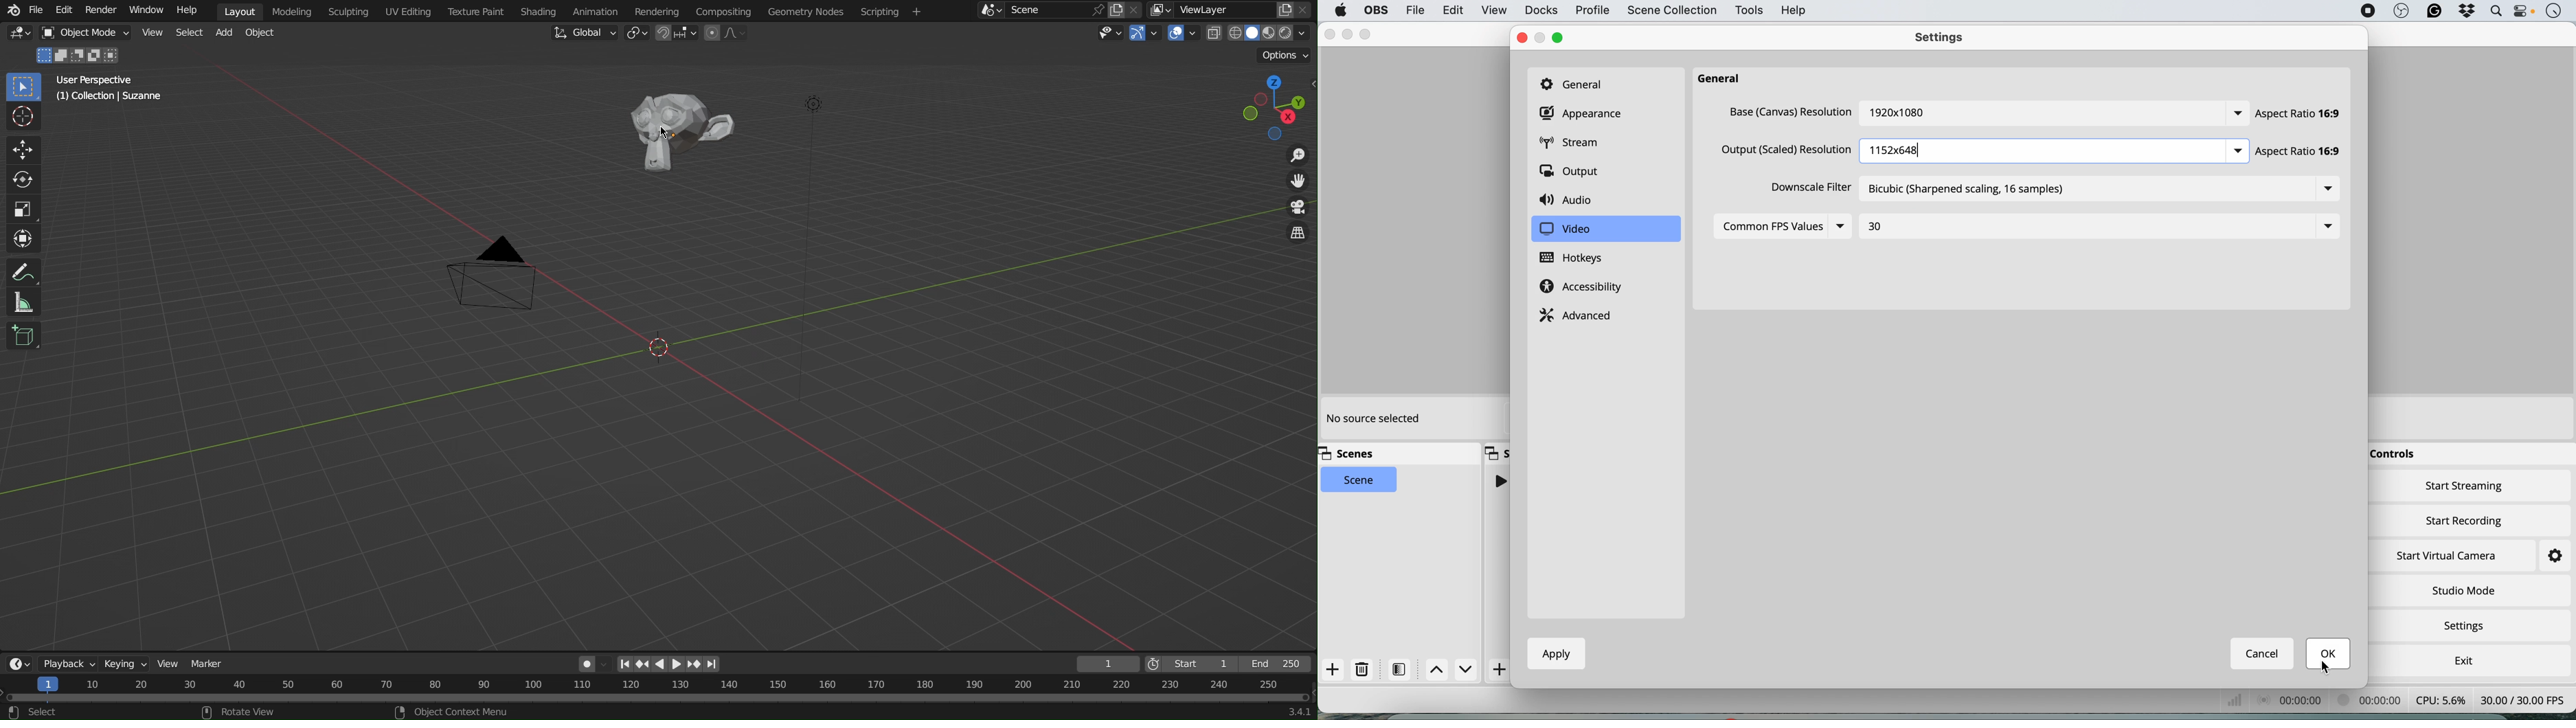 The height and width of the screenshot is (728, 2576). What do you see at coordinates (2468, 627) in the screenshot?
I see `settings` at bounding box center [2468, 627].